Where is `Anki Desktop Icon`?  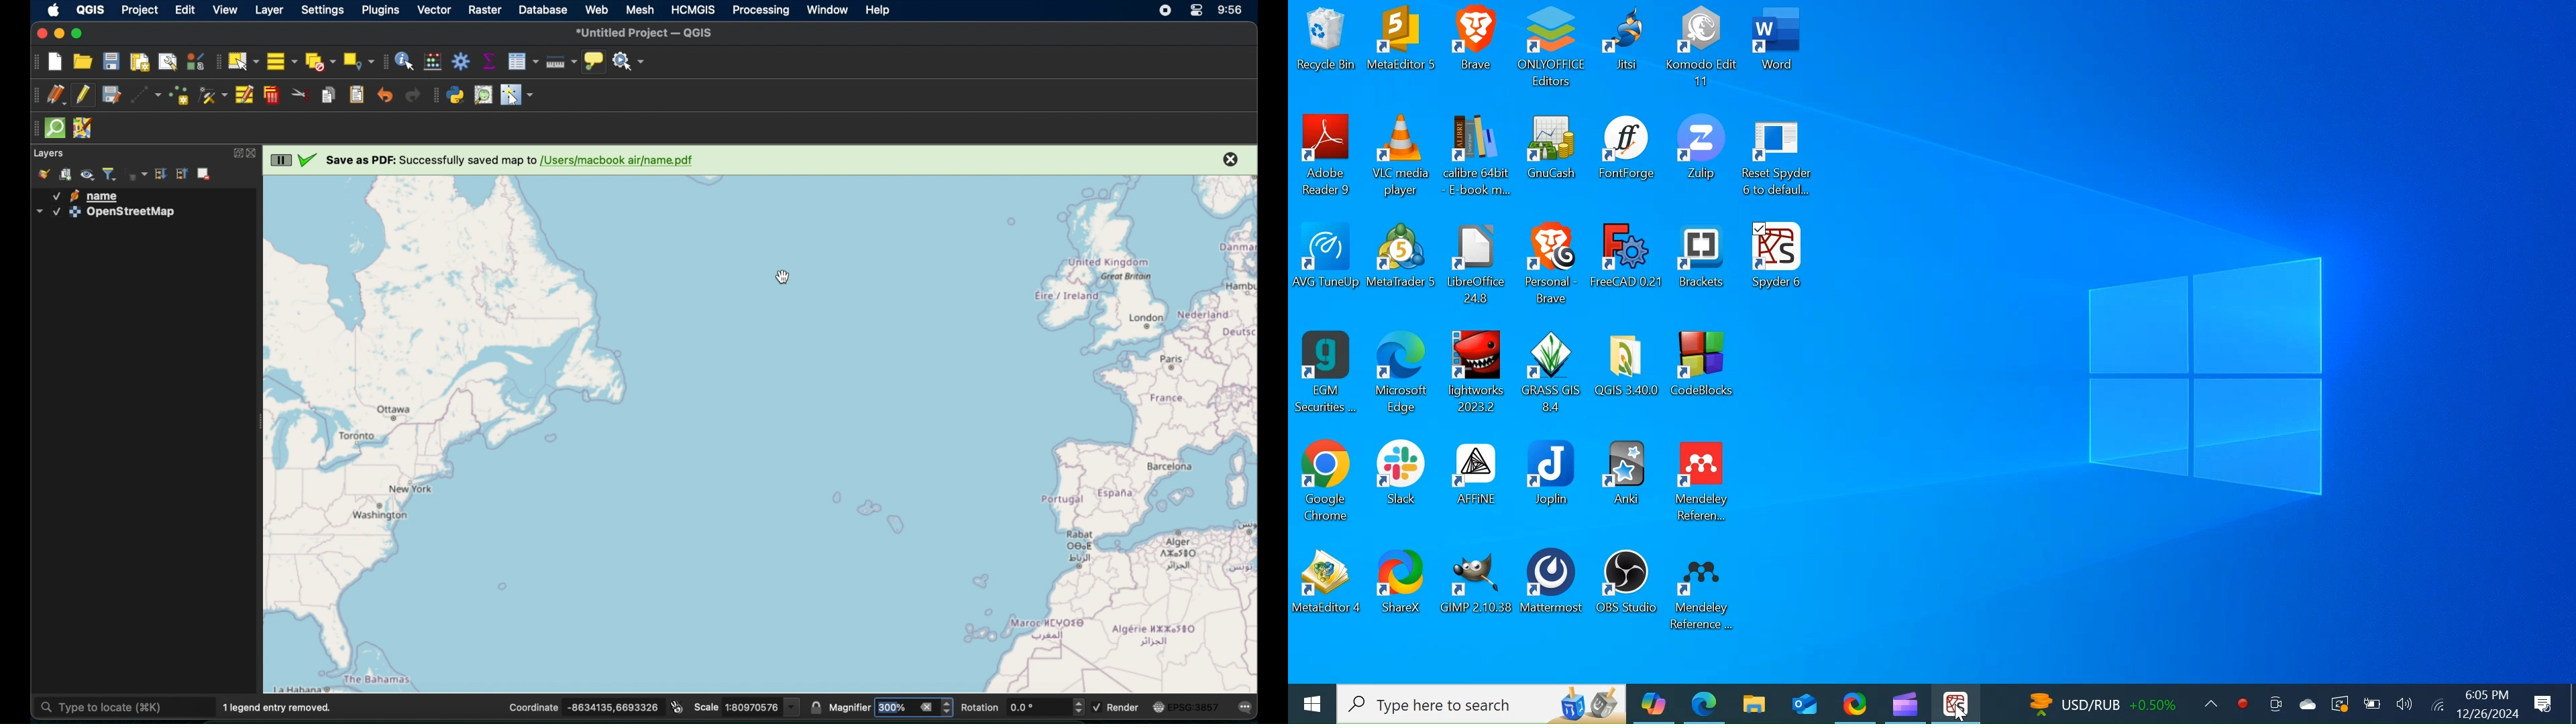
Anki Desktop Icon is located at coordinates (1627, 482).